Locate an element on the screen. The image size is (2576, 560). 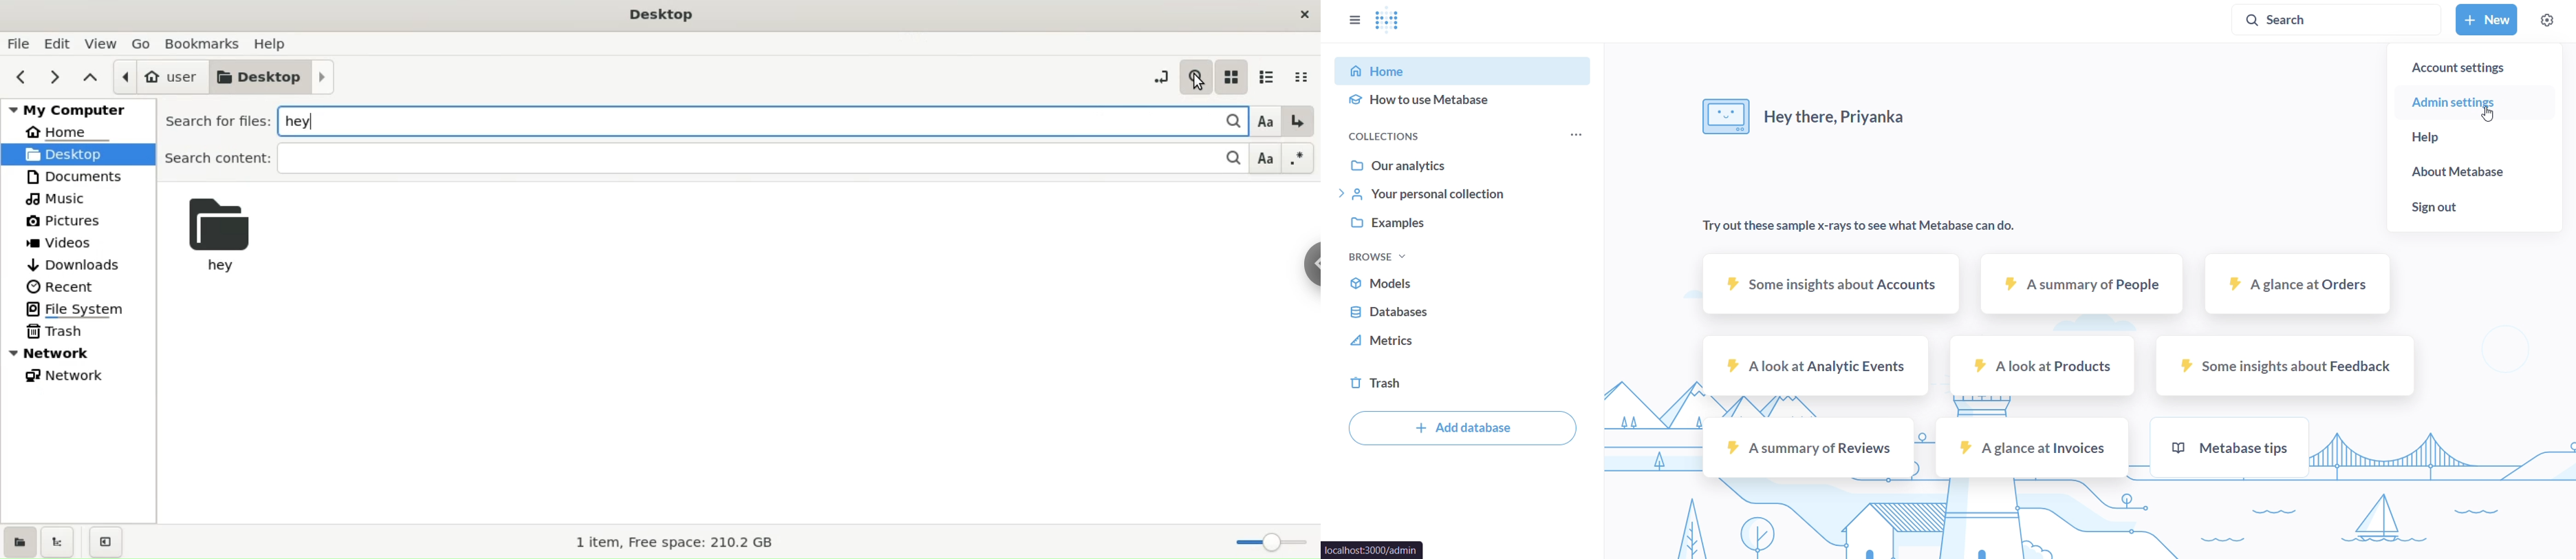
search  is located at coordinates (1197, 76).